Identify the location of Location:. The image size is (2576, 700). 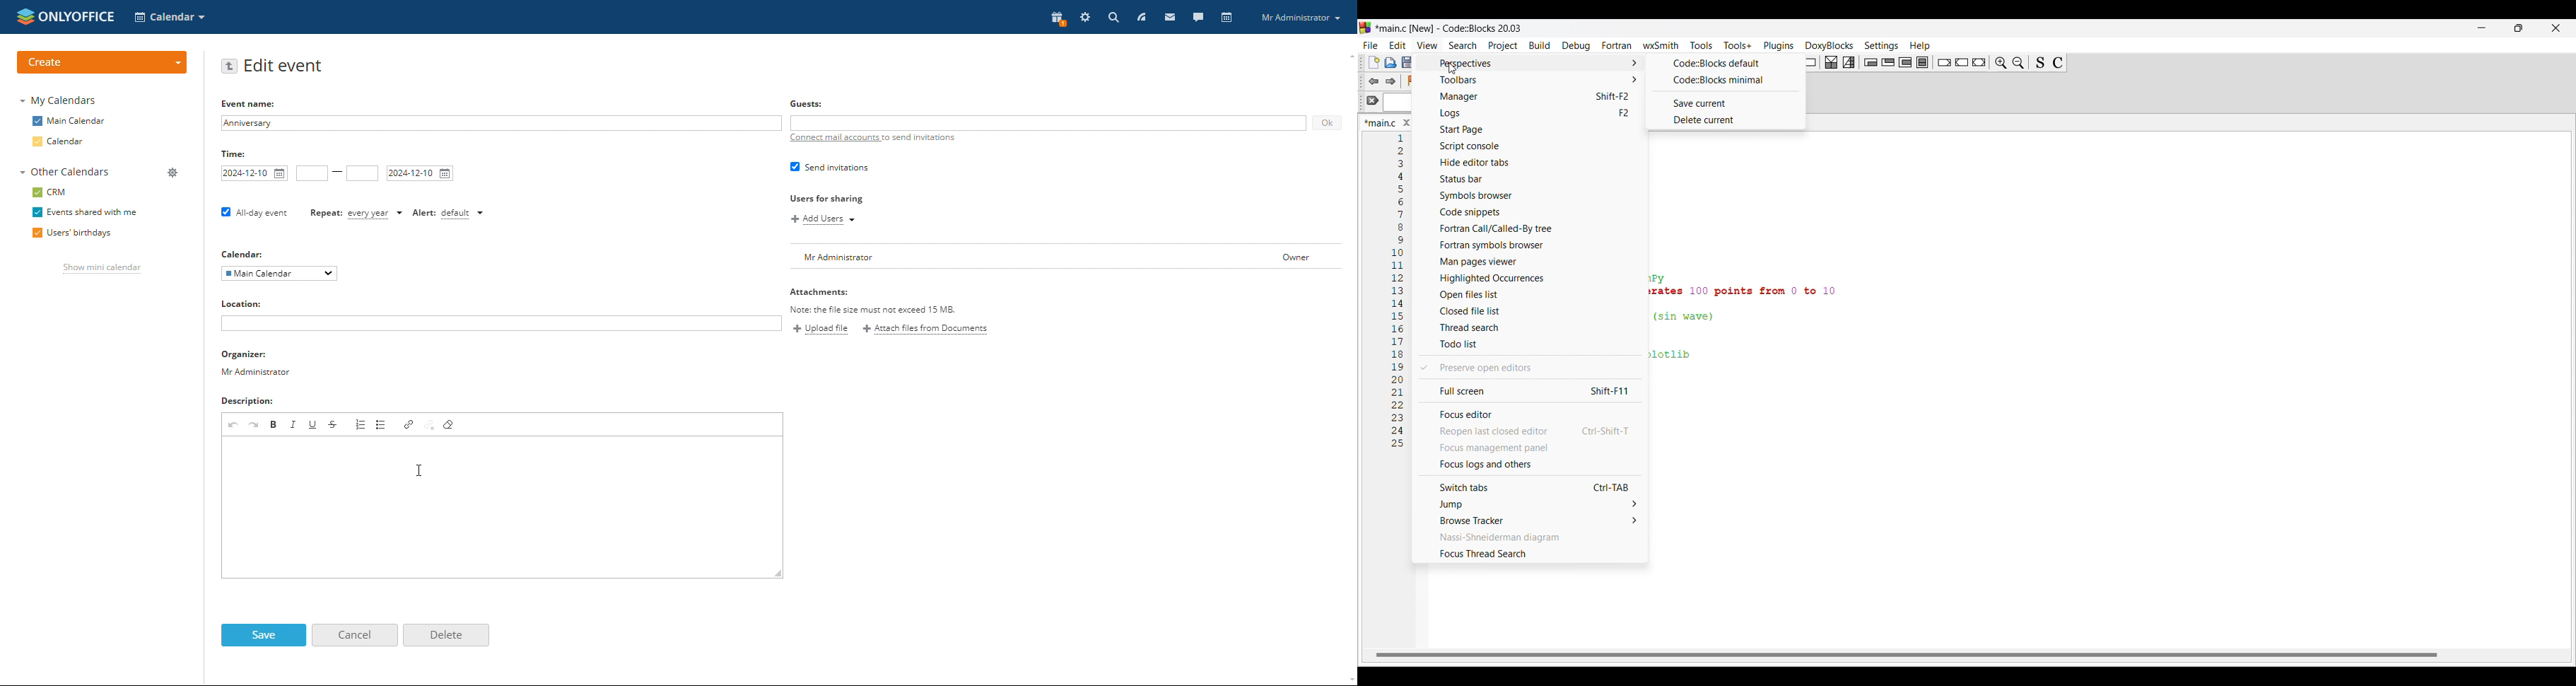
(243, 303).